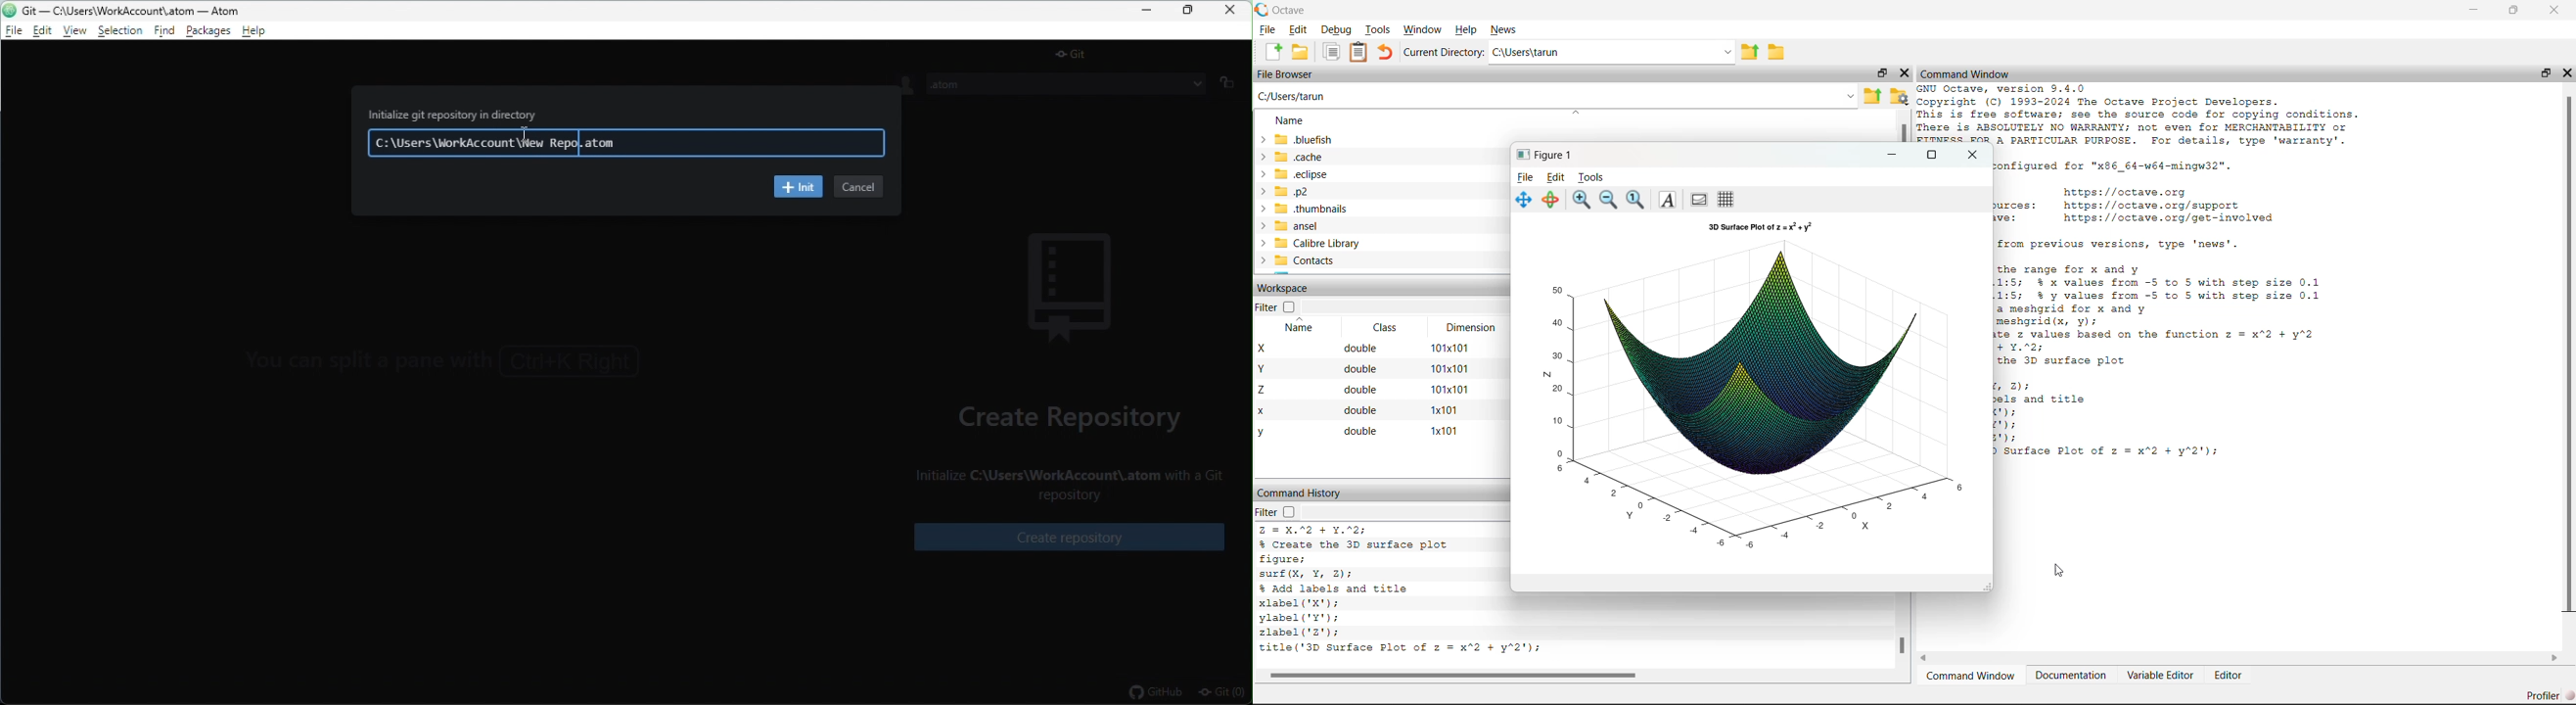  I want to click on Edit, so click(1296, 31).